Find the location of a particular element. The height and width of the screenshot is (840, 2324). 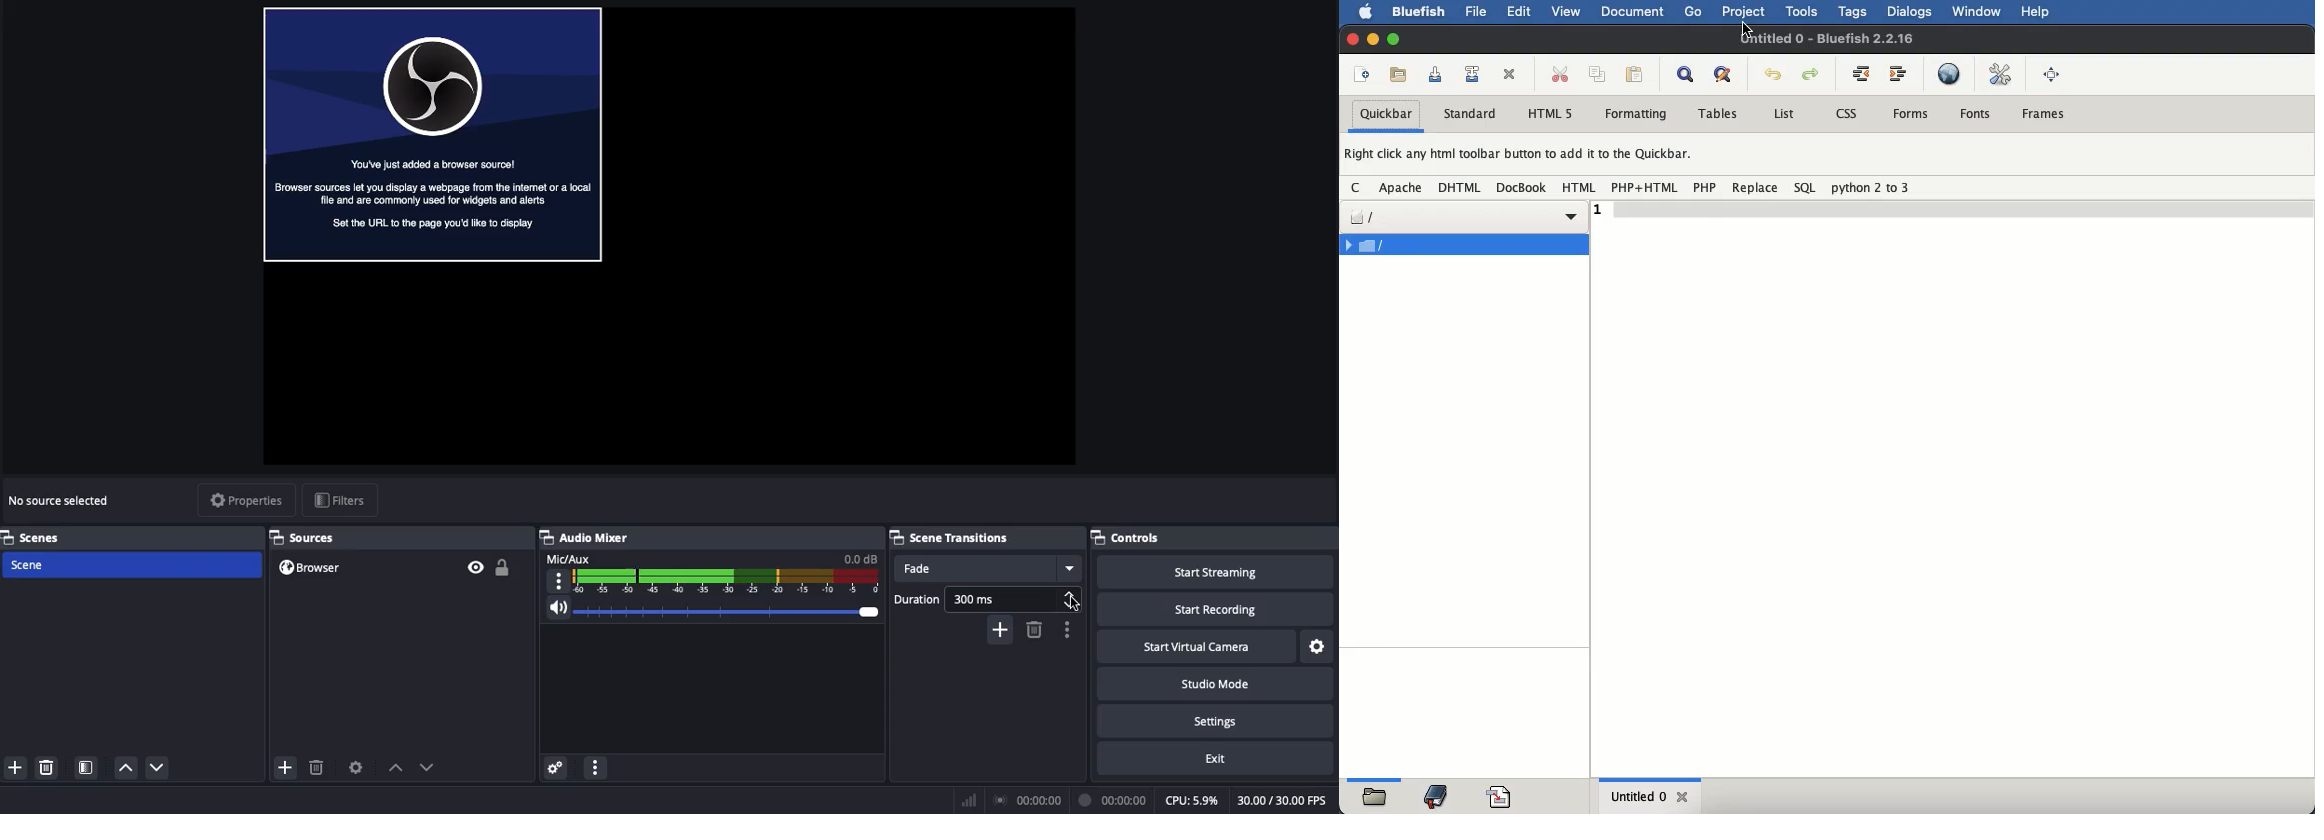

Sources preferences is located at coordinates (359, 766).